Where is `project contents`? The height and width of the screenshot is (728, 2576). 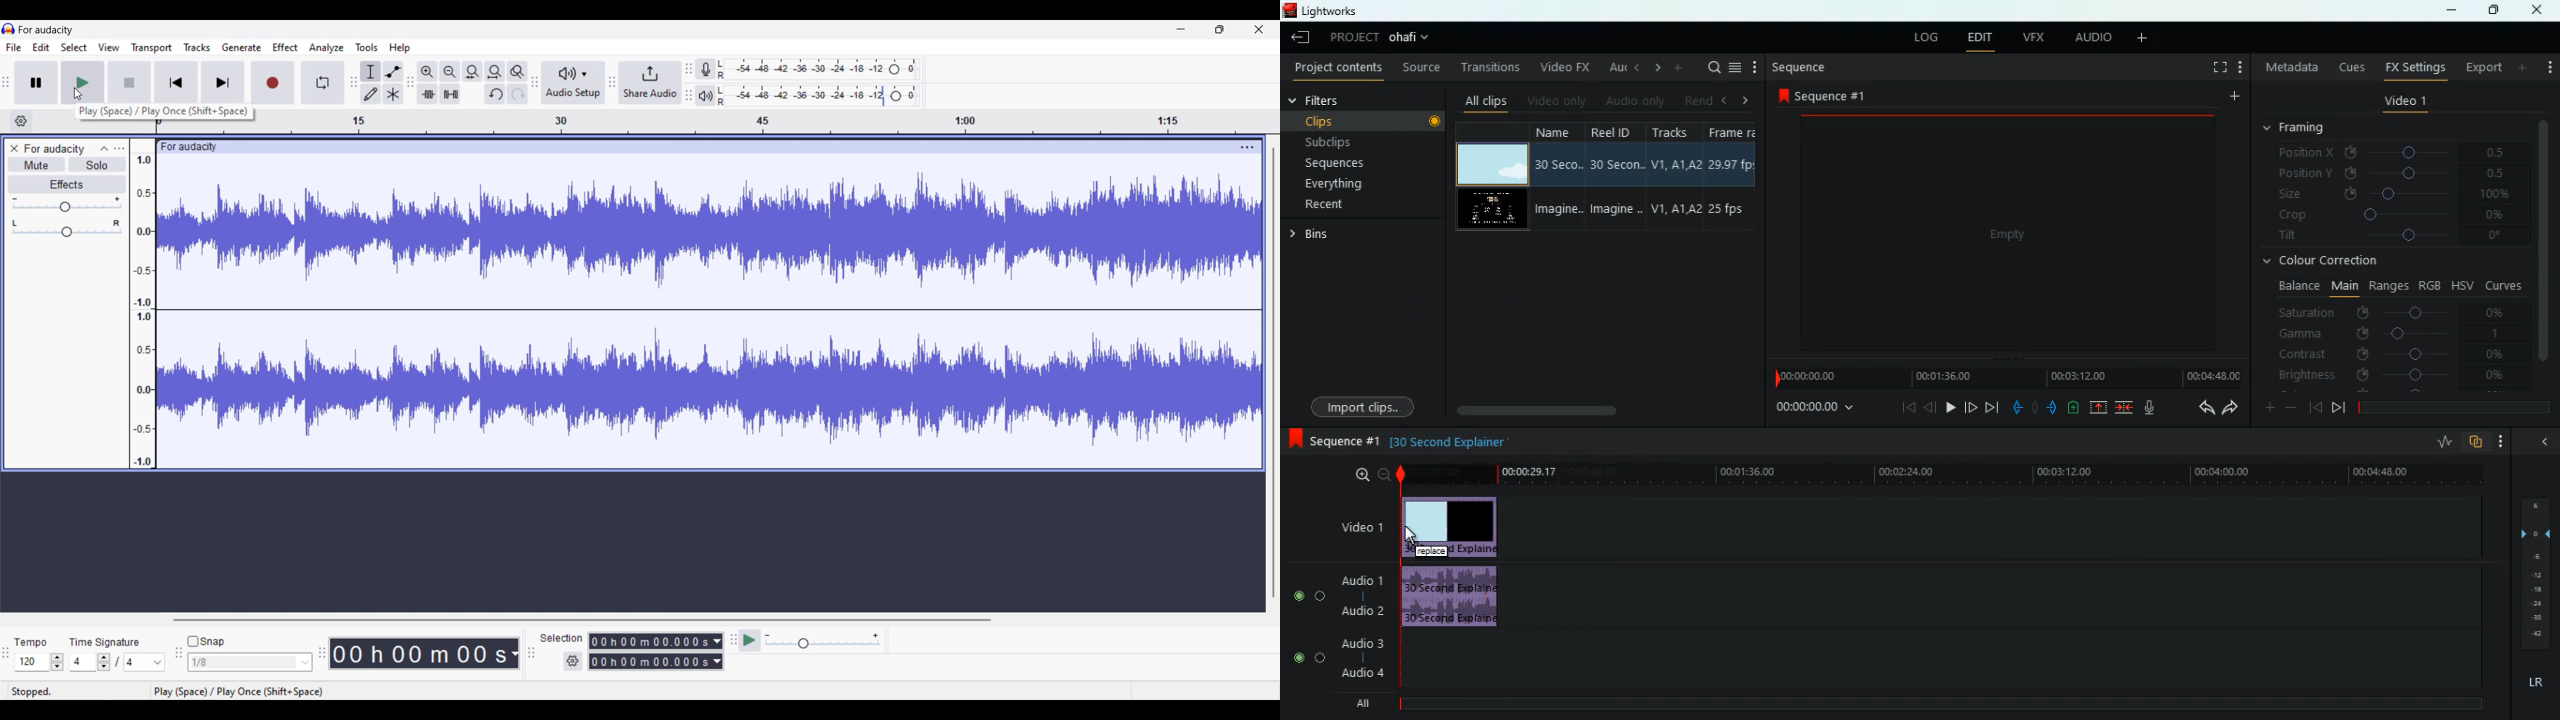
project contents is located at coordinates (1340, 68).